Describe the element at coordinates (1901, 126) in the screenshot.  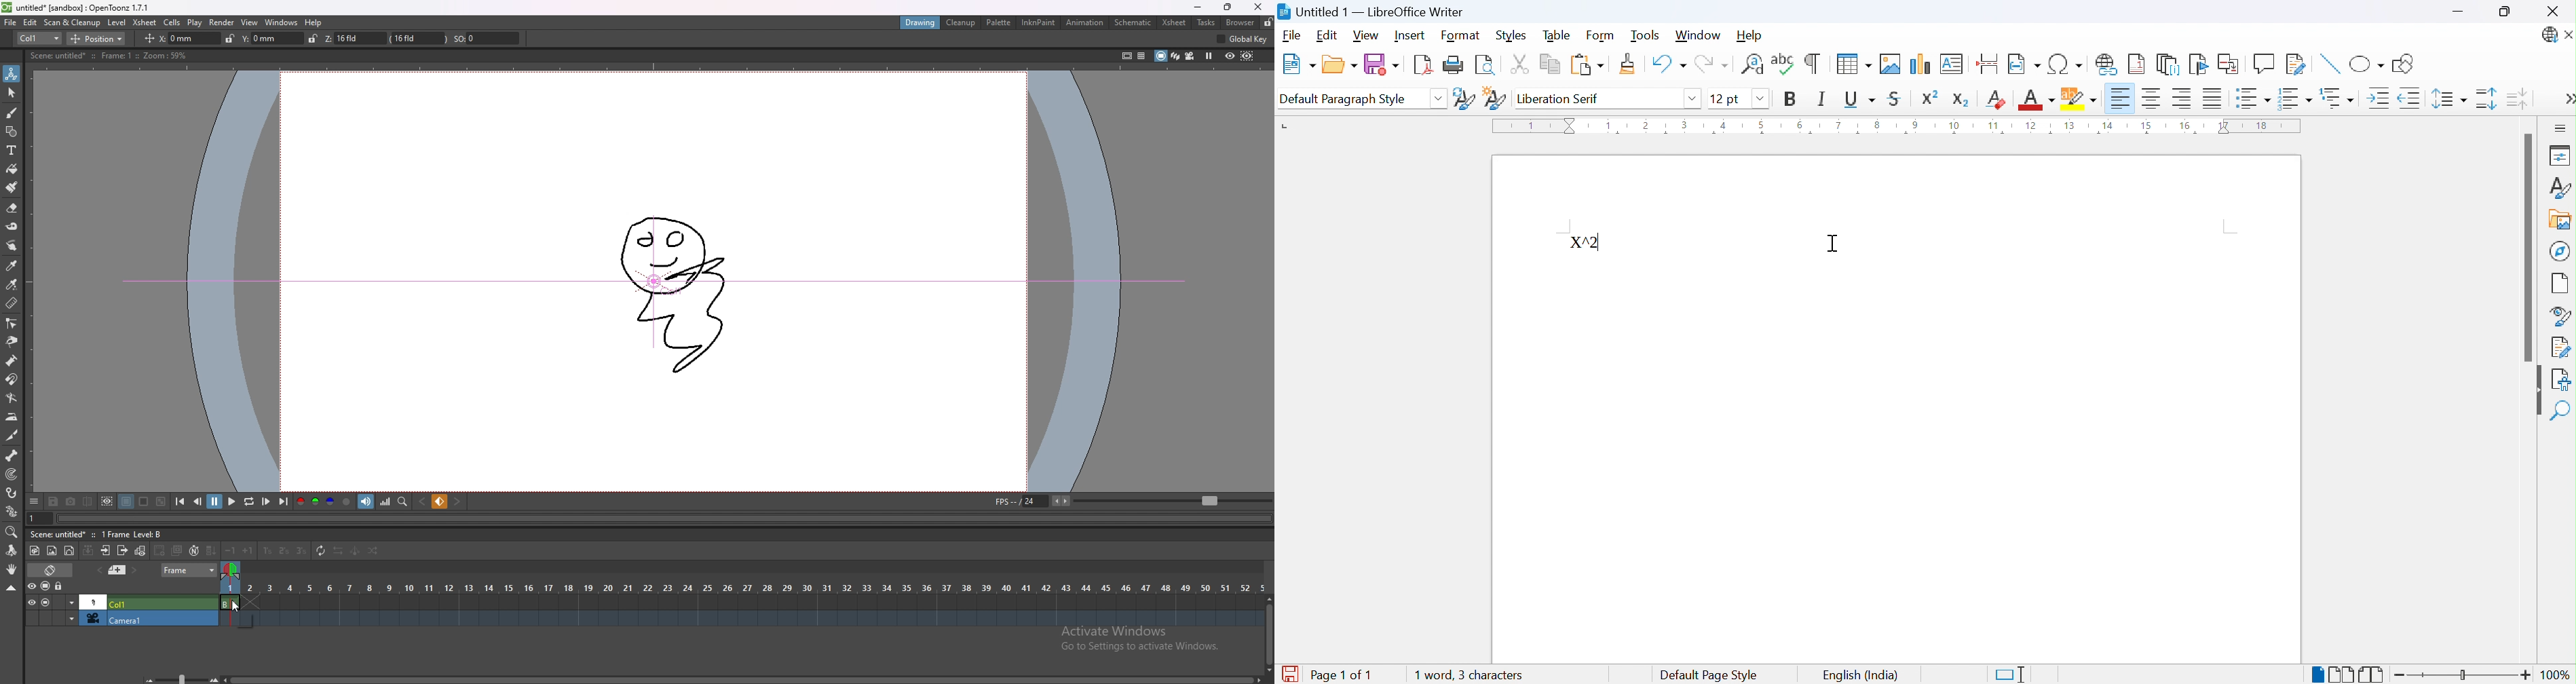
I see `Ruler` at that location.